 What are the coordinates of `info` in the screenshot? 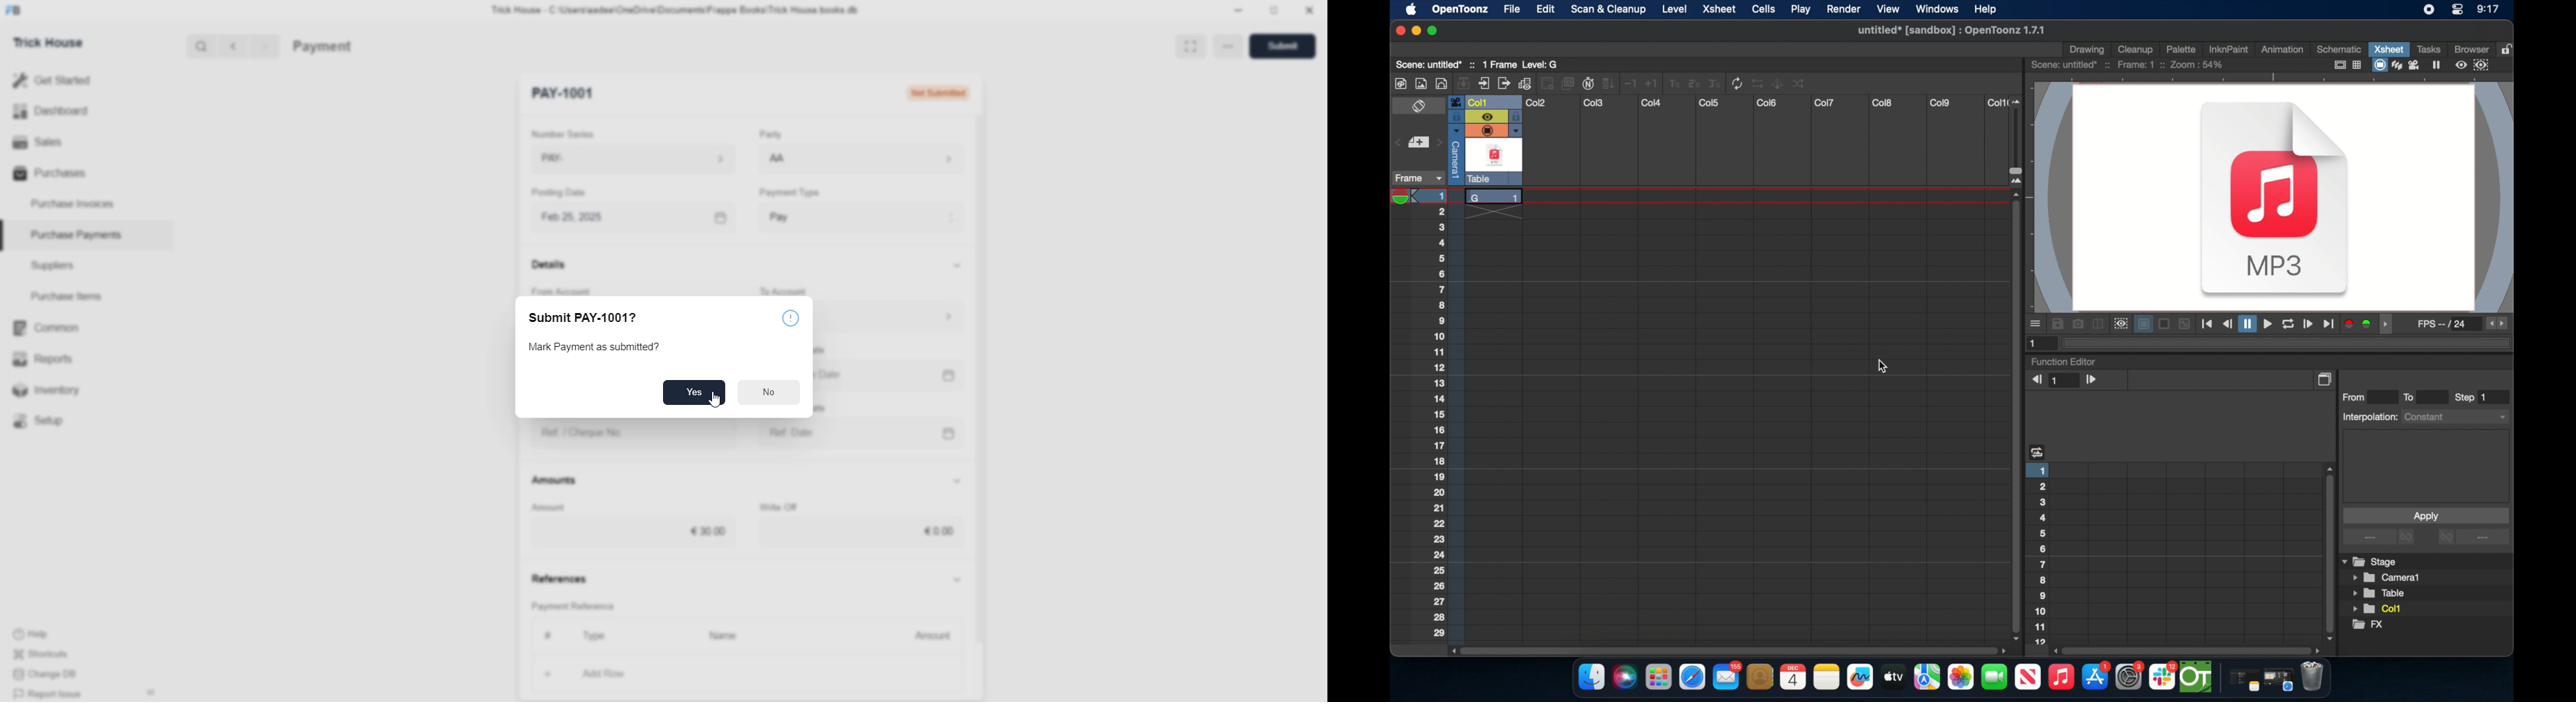 It's located at (794, 316).